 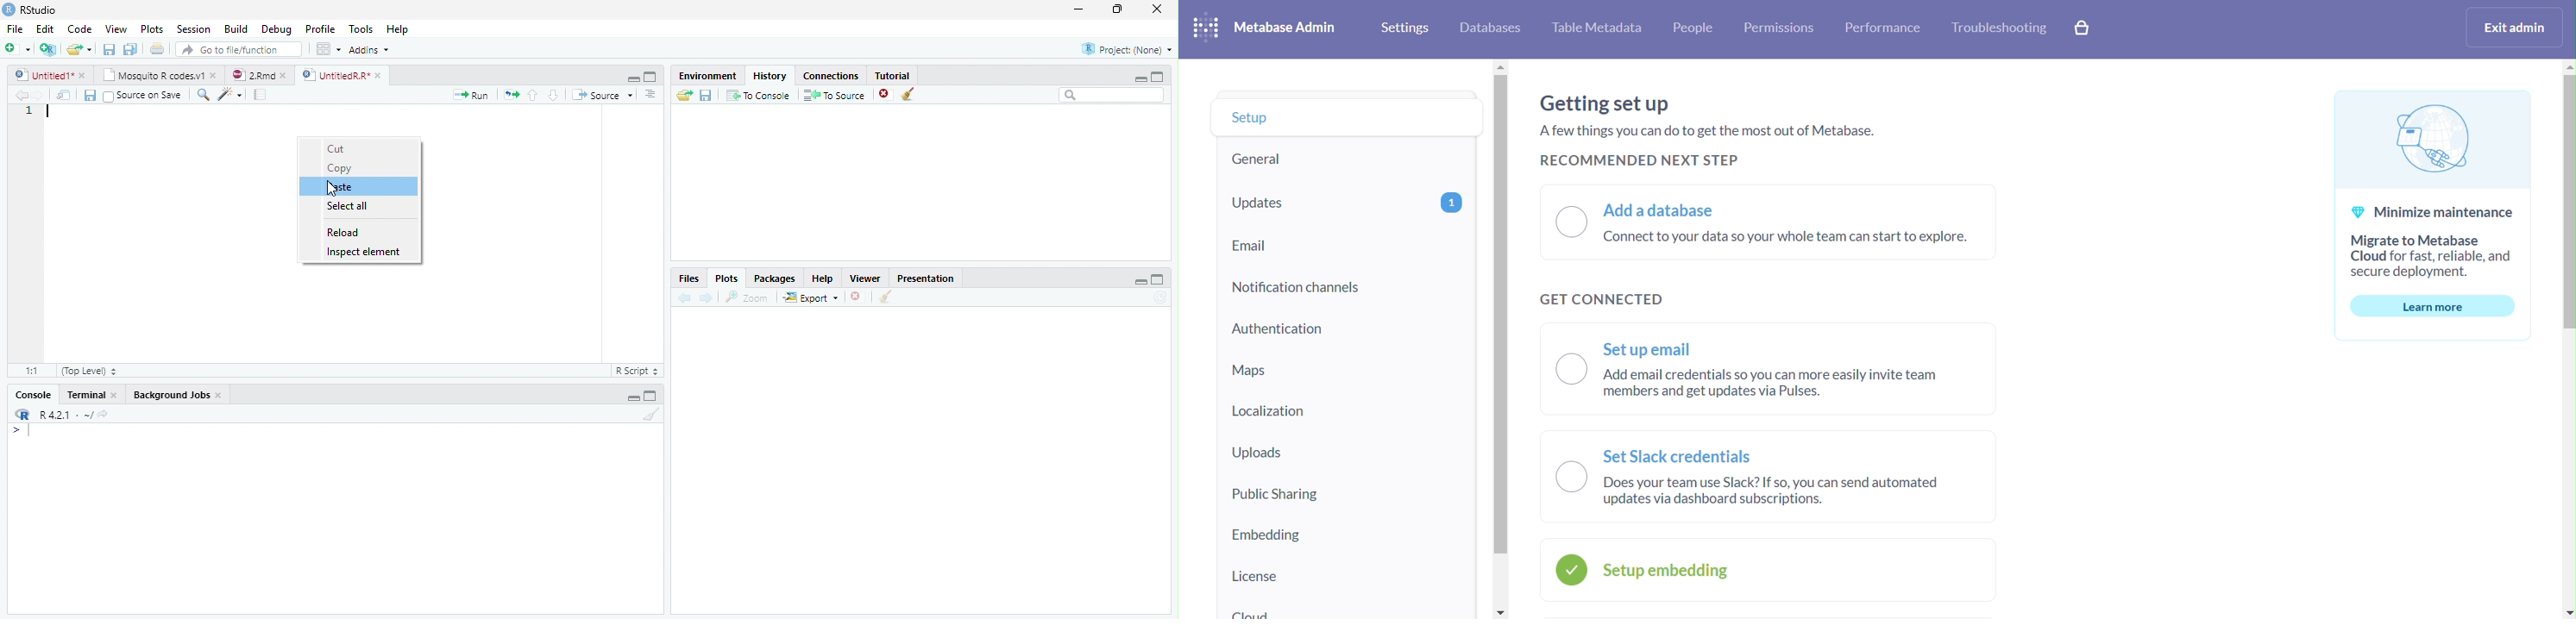 I want to click on Code Tools, so click(x=227, y=94).